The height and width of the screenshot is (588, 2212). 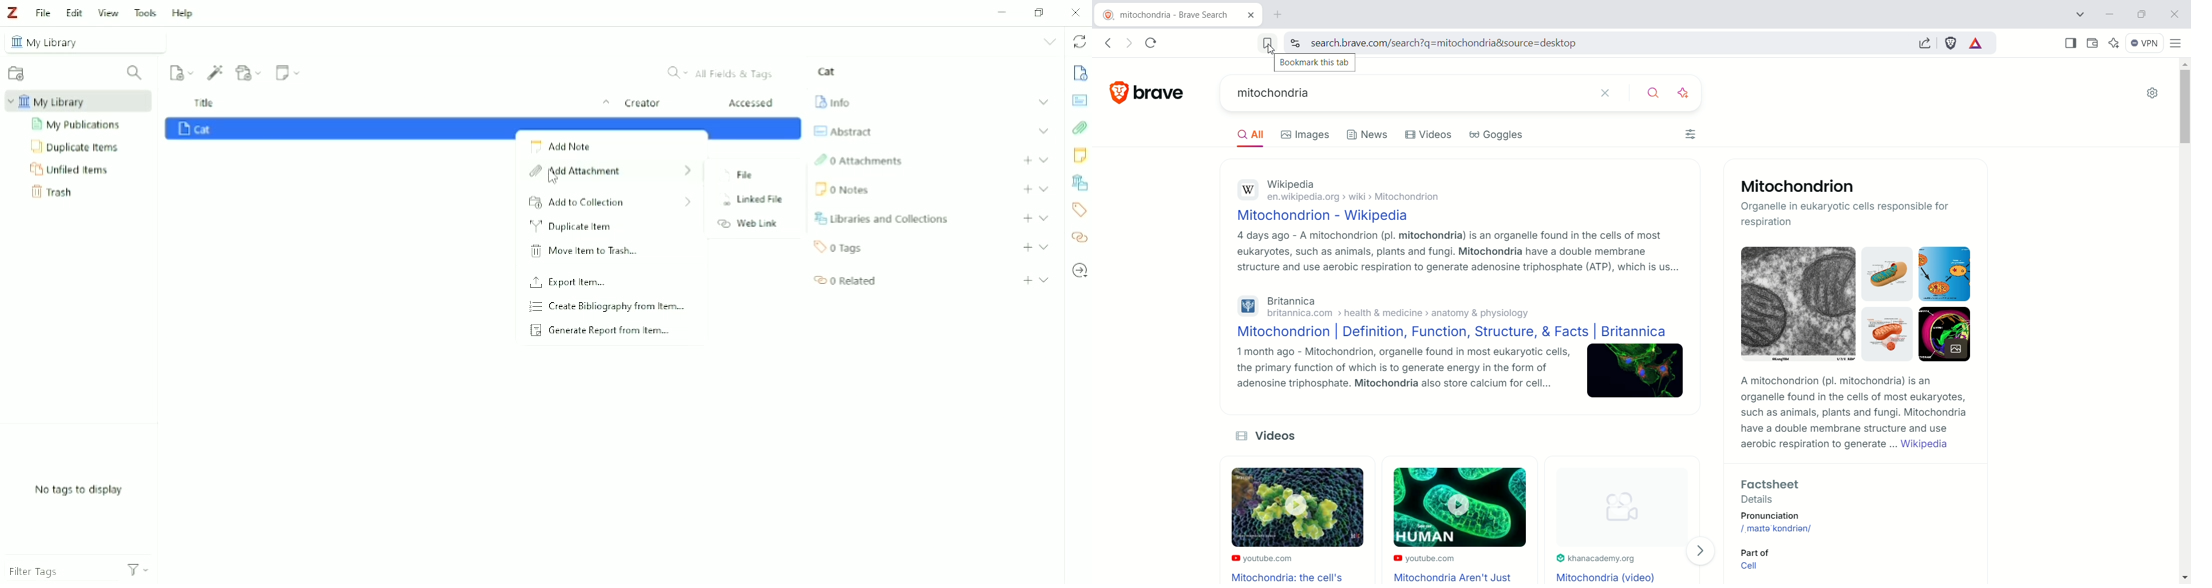 I want to click on Logo, so click(x=12, y=12).